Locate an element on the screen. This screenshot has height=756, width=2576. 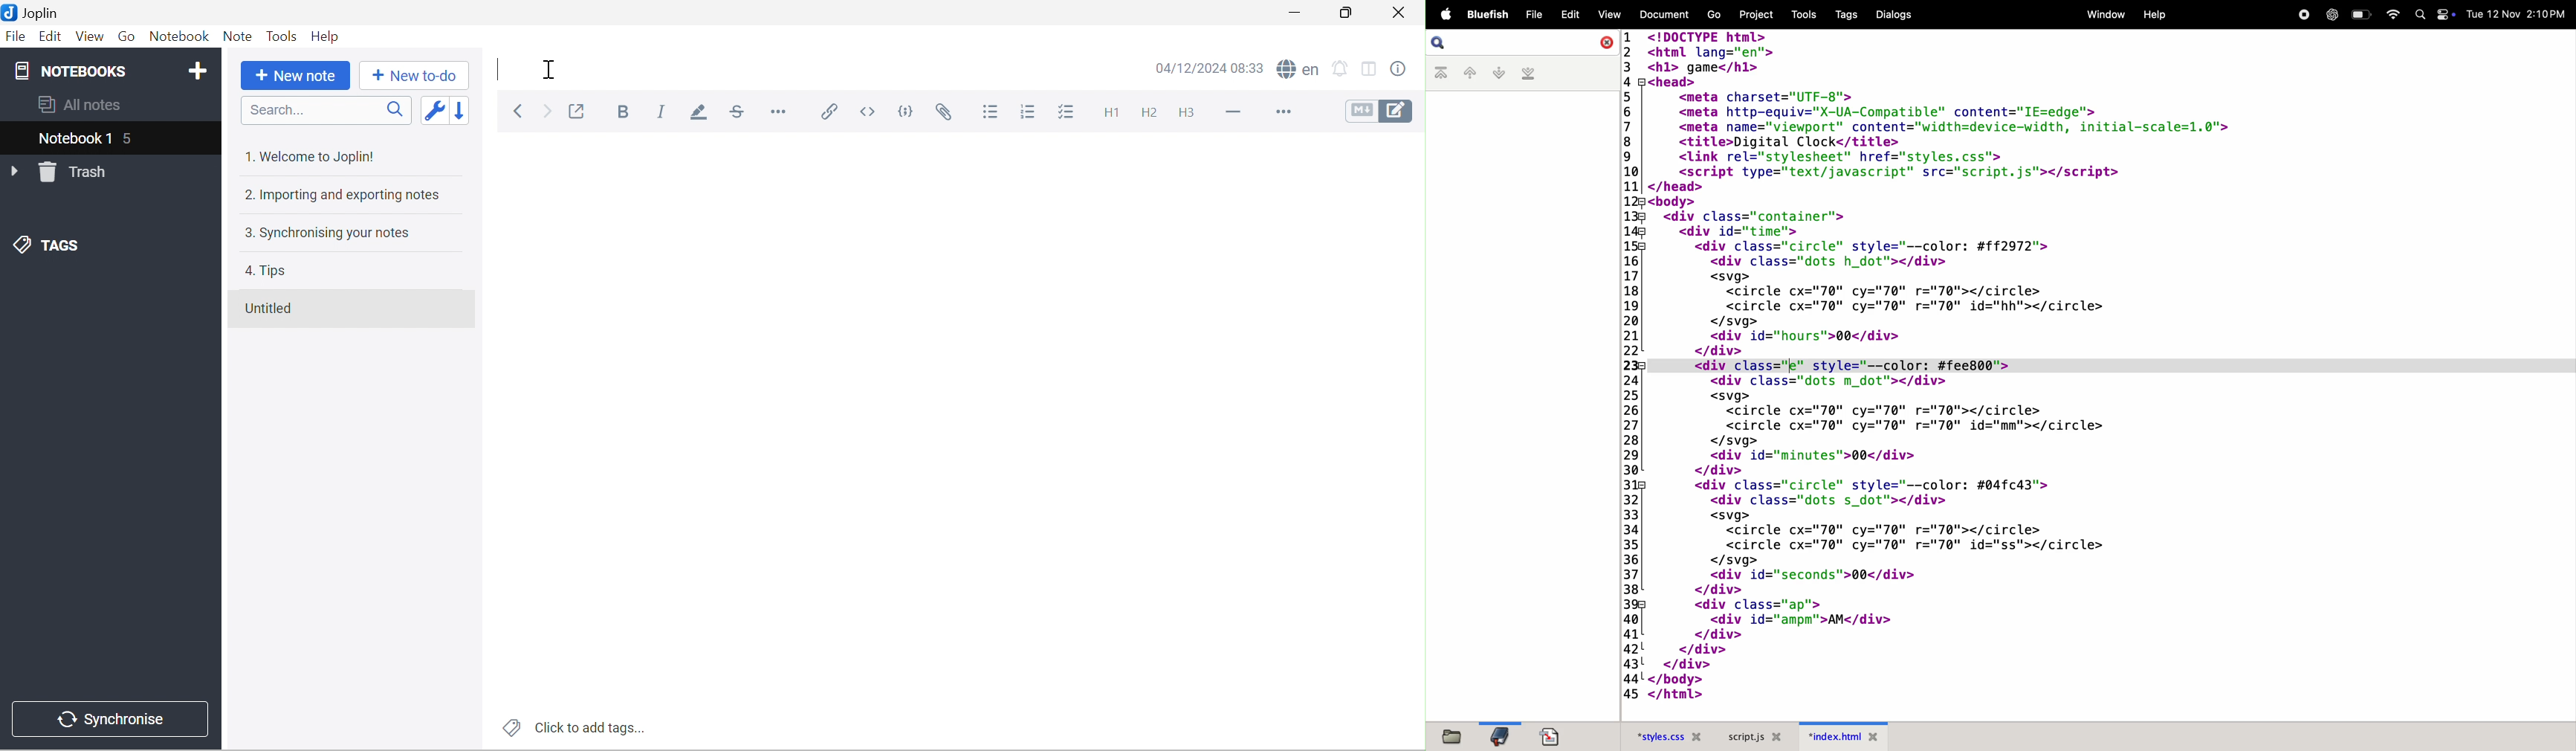
New note is located at coordinates (298, 76).